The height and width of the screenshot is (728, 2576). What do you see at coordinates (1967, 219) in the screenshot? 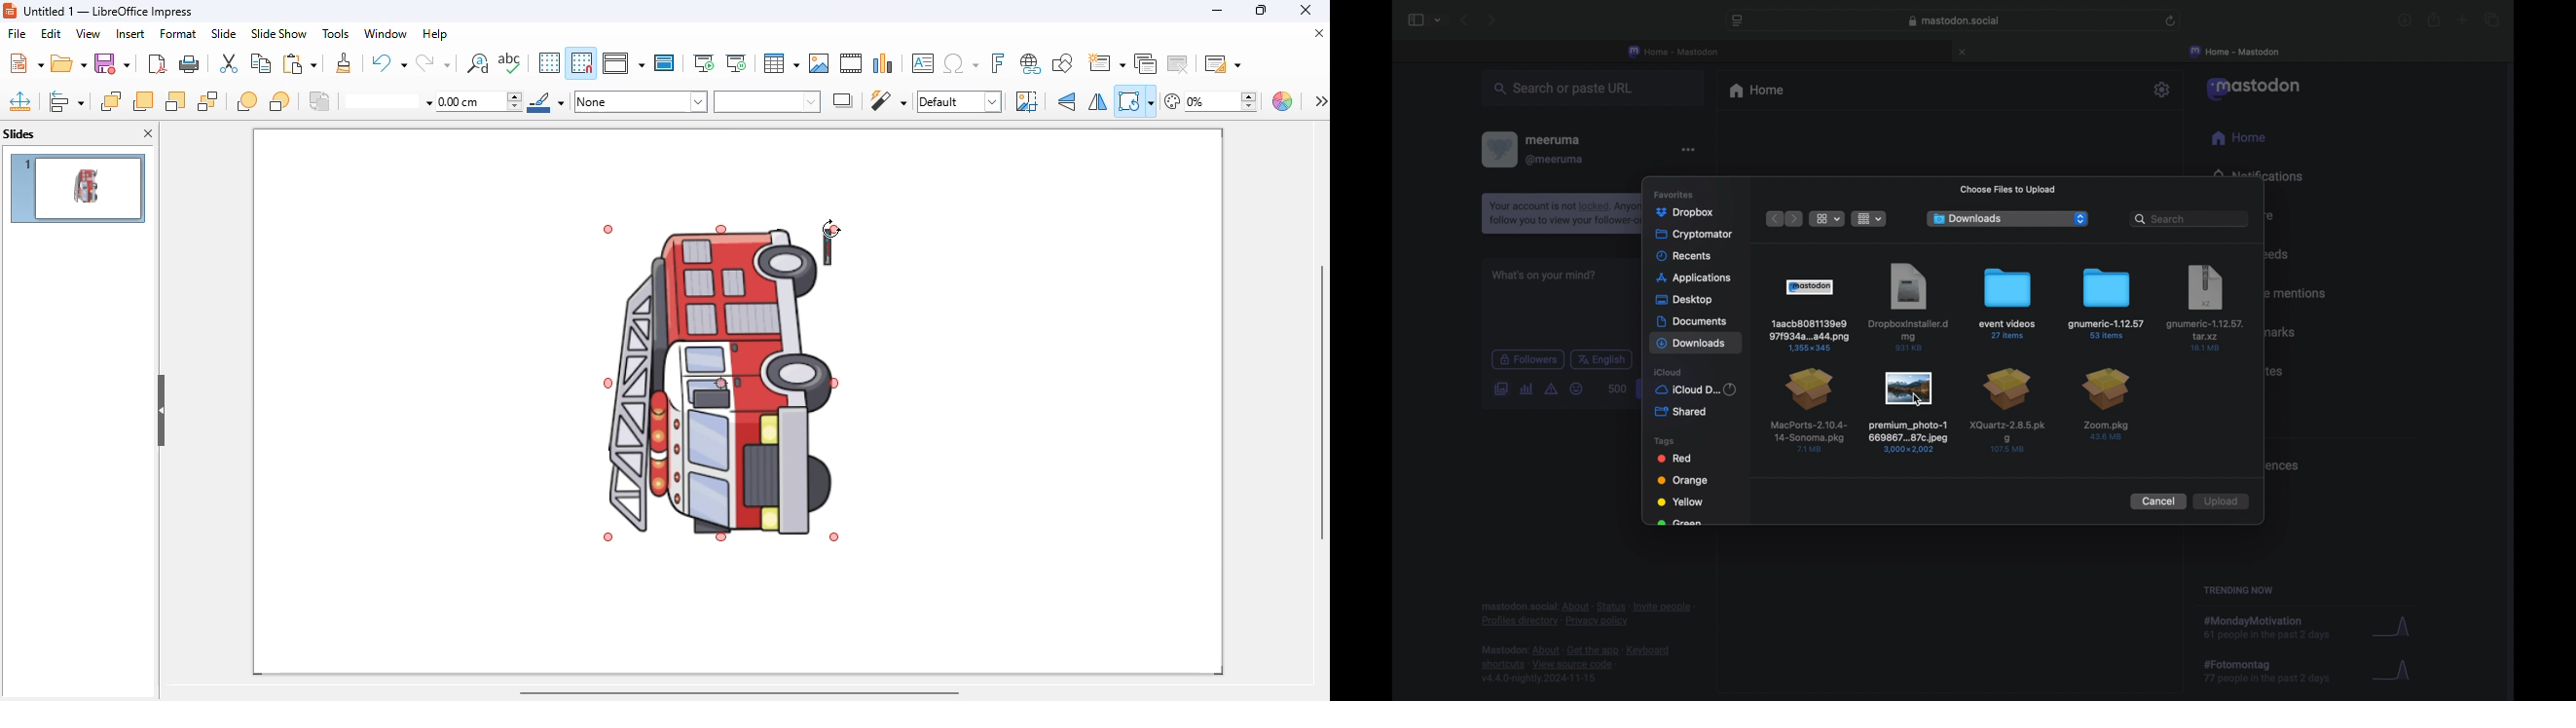
I see `downloads` at bounding box center [1967, 219].